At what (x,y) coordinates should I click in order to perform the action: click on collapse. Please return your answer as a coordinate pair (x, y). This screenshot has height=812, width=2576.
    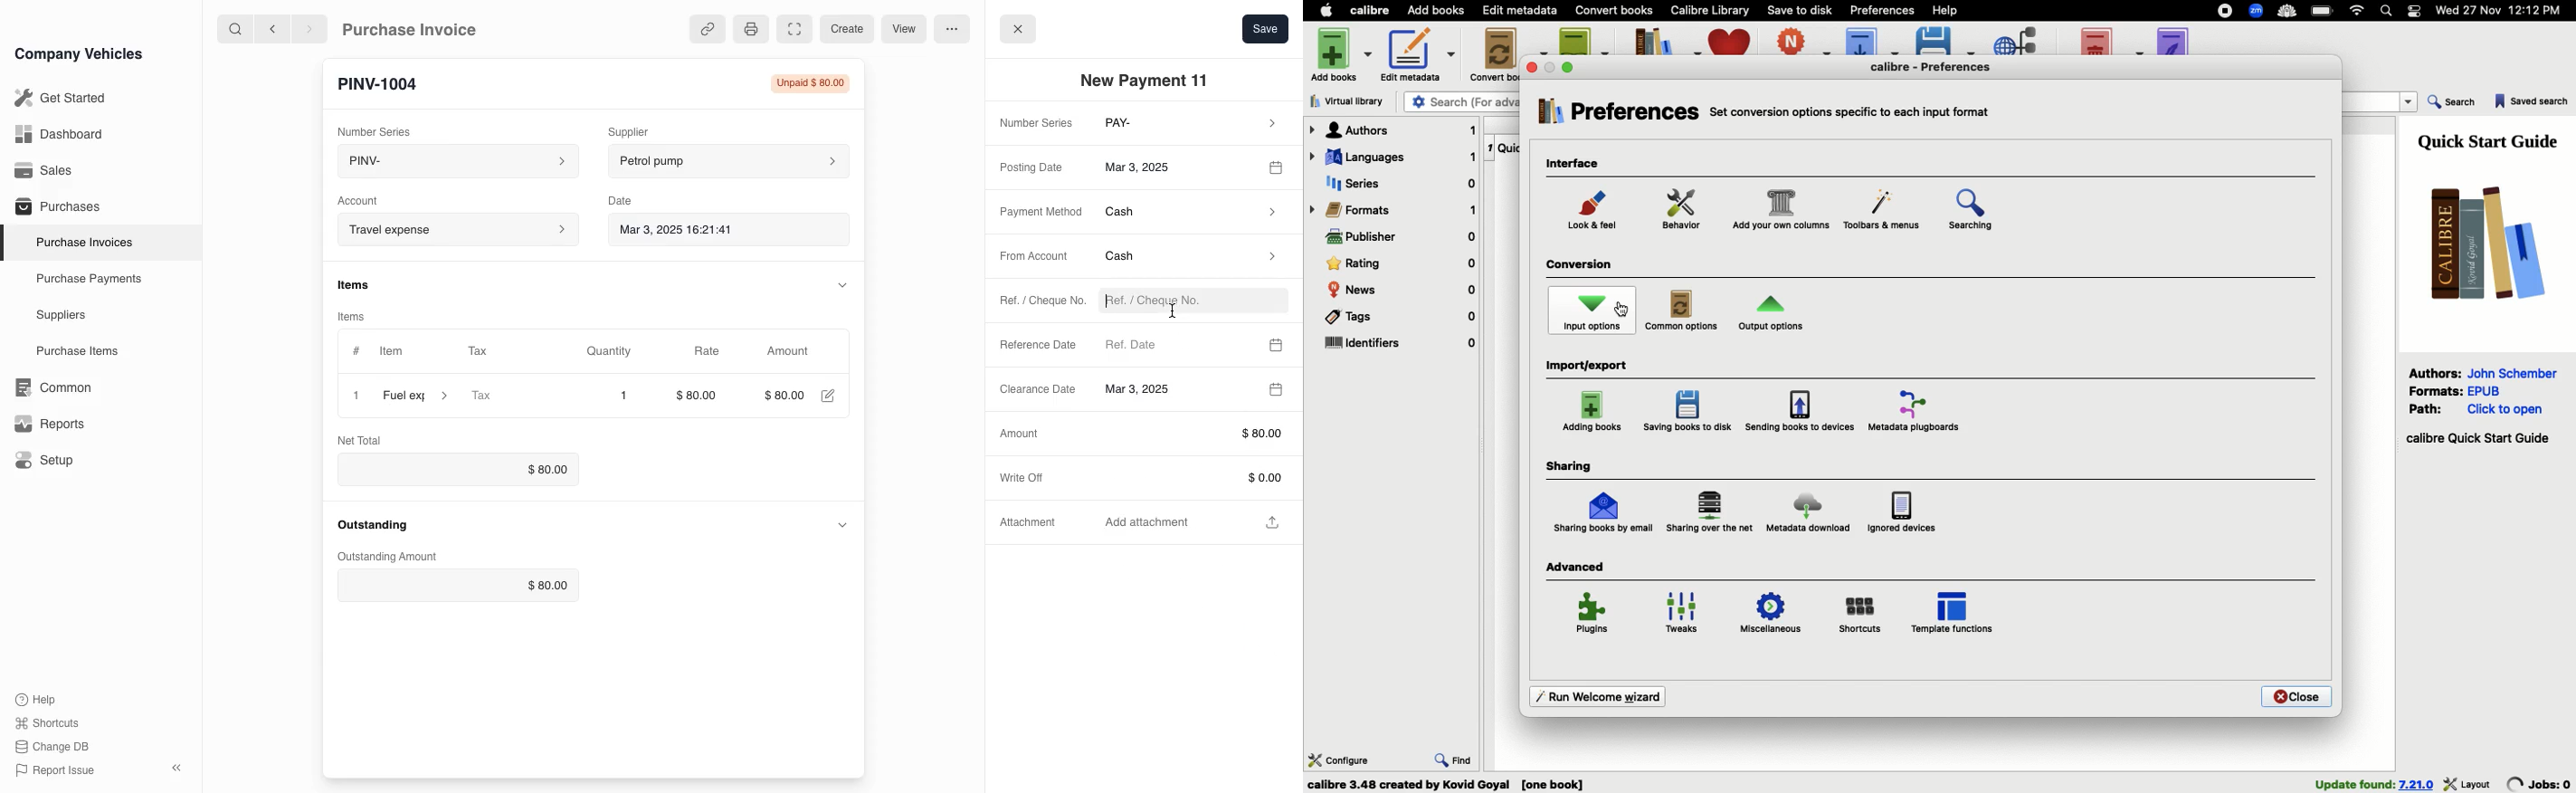
    Looking at the image, I should click on (839, 283).